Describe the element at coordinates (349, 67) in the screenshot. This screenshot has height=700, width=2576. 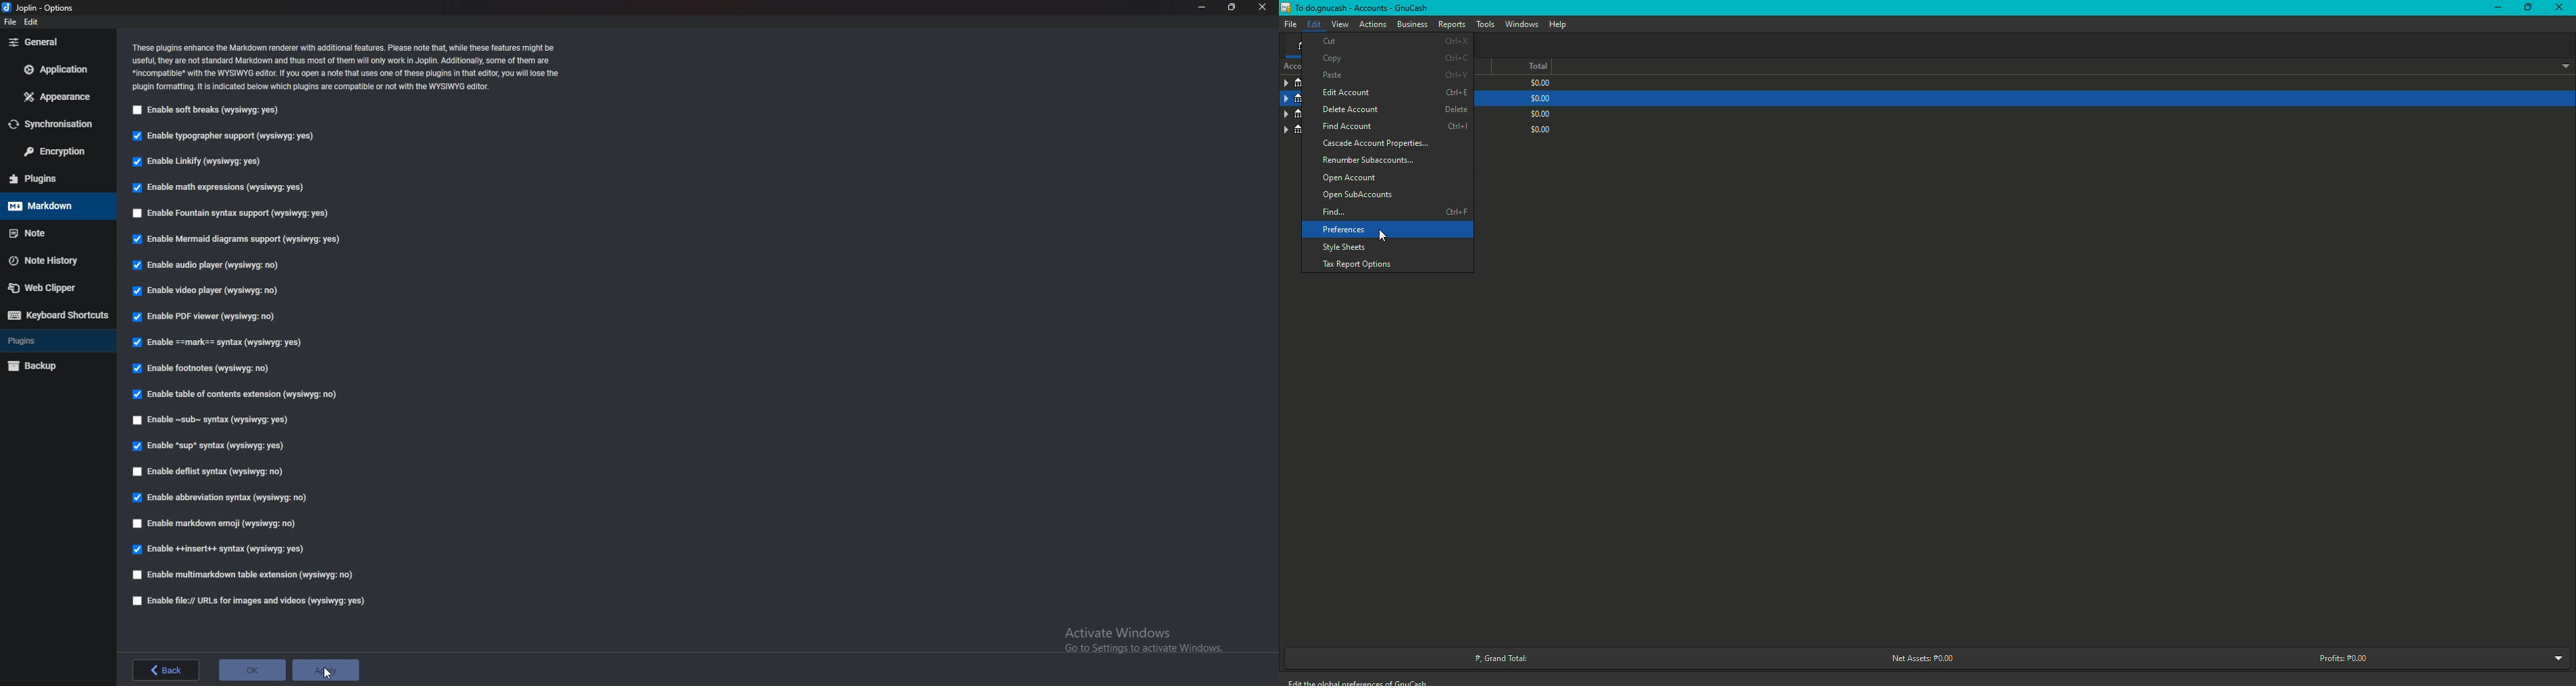
I see `info` at that location.